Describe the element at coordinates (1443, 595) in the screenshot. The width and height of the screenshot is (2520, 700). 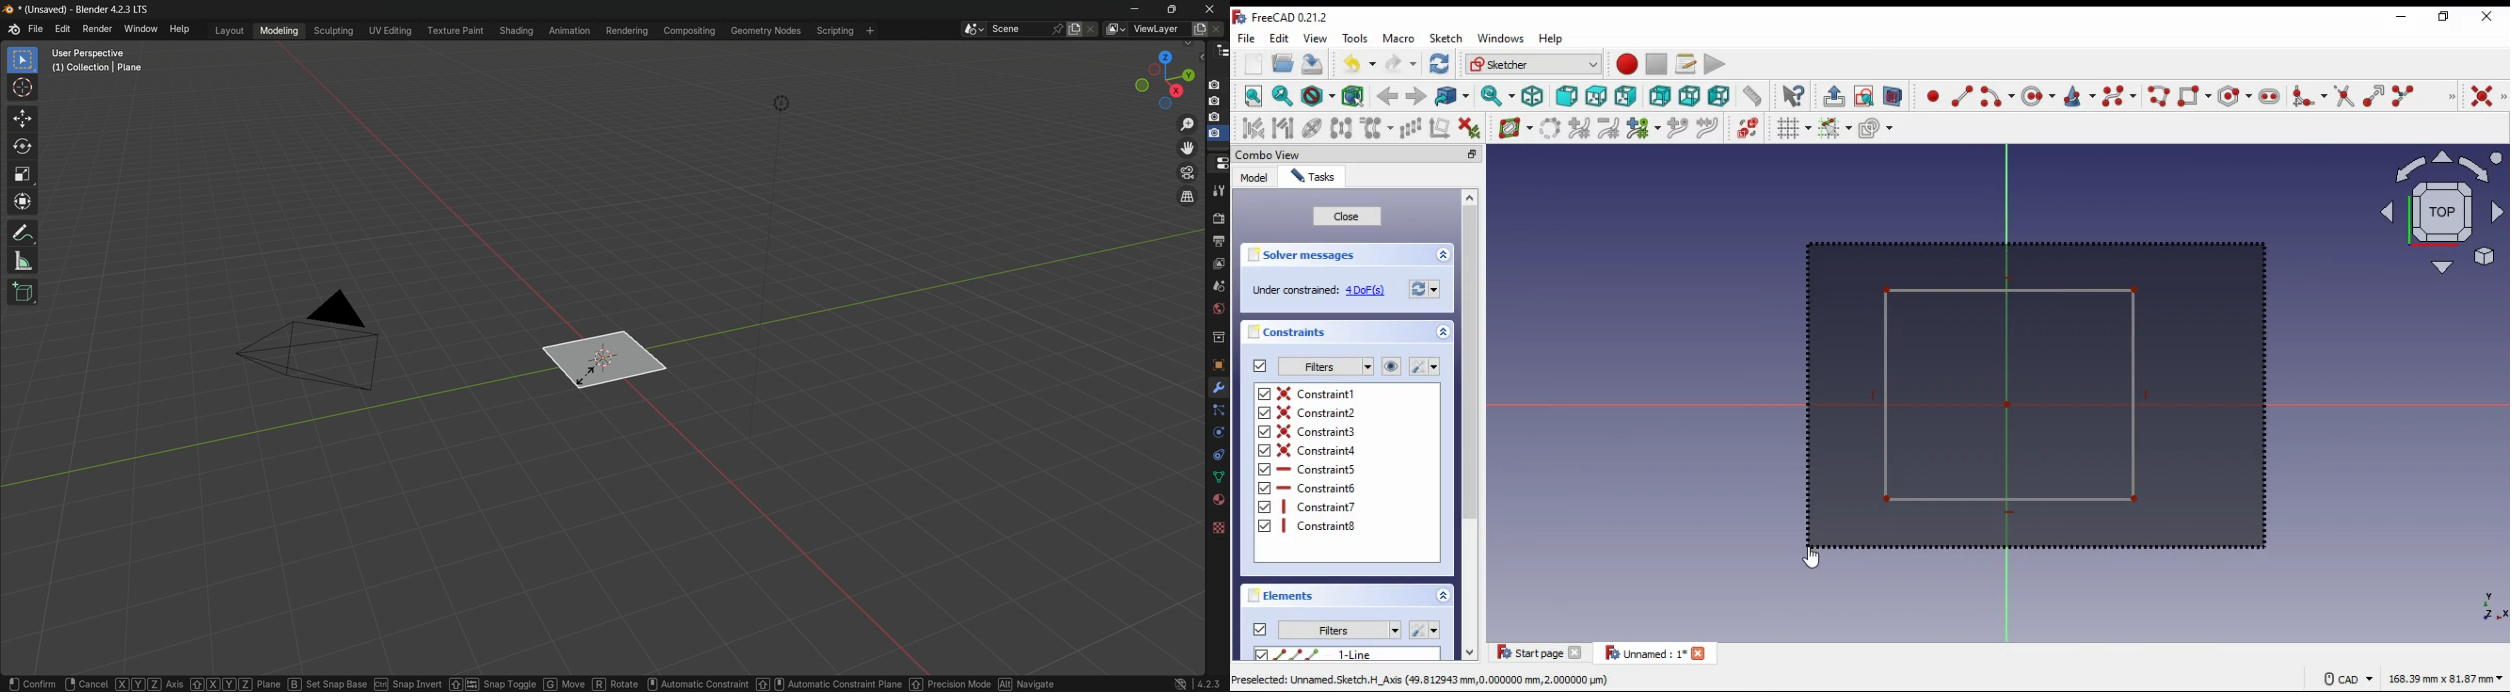
I see `expand/collapse` at that location.